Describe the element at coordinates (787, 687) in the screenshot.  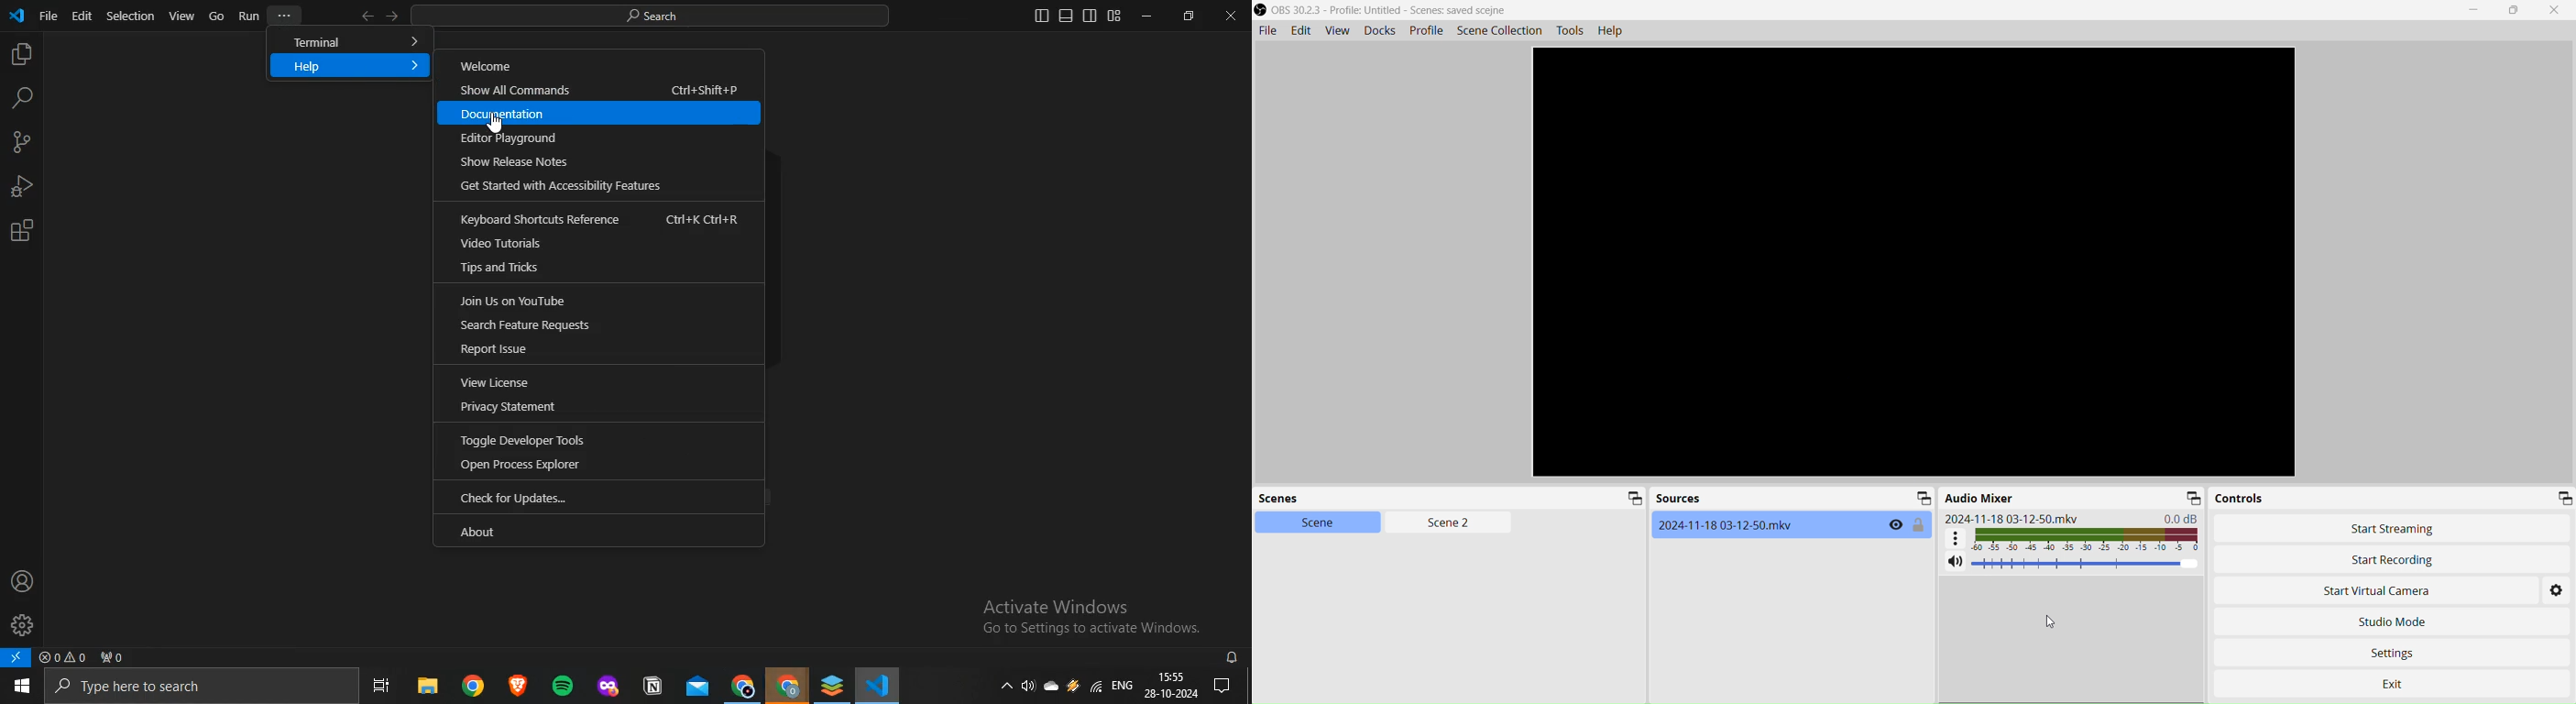
I see `google chrome` at that location.